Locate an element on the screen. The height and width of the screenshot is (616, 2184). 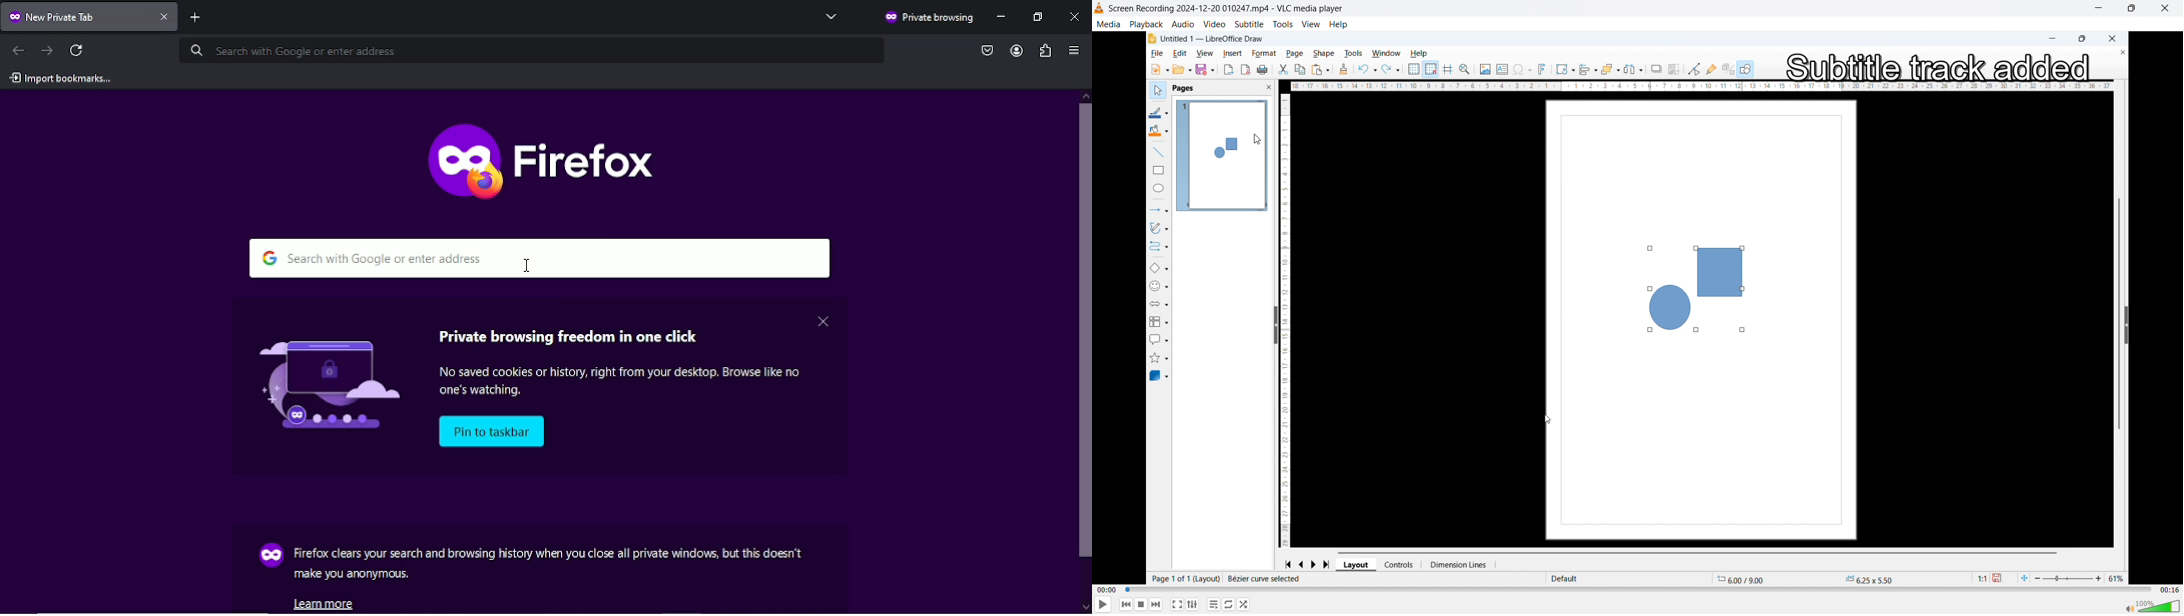
print is located at coordinates (1264, 69).